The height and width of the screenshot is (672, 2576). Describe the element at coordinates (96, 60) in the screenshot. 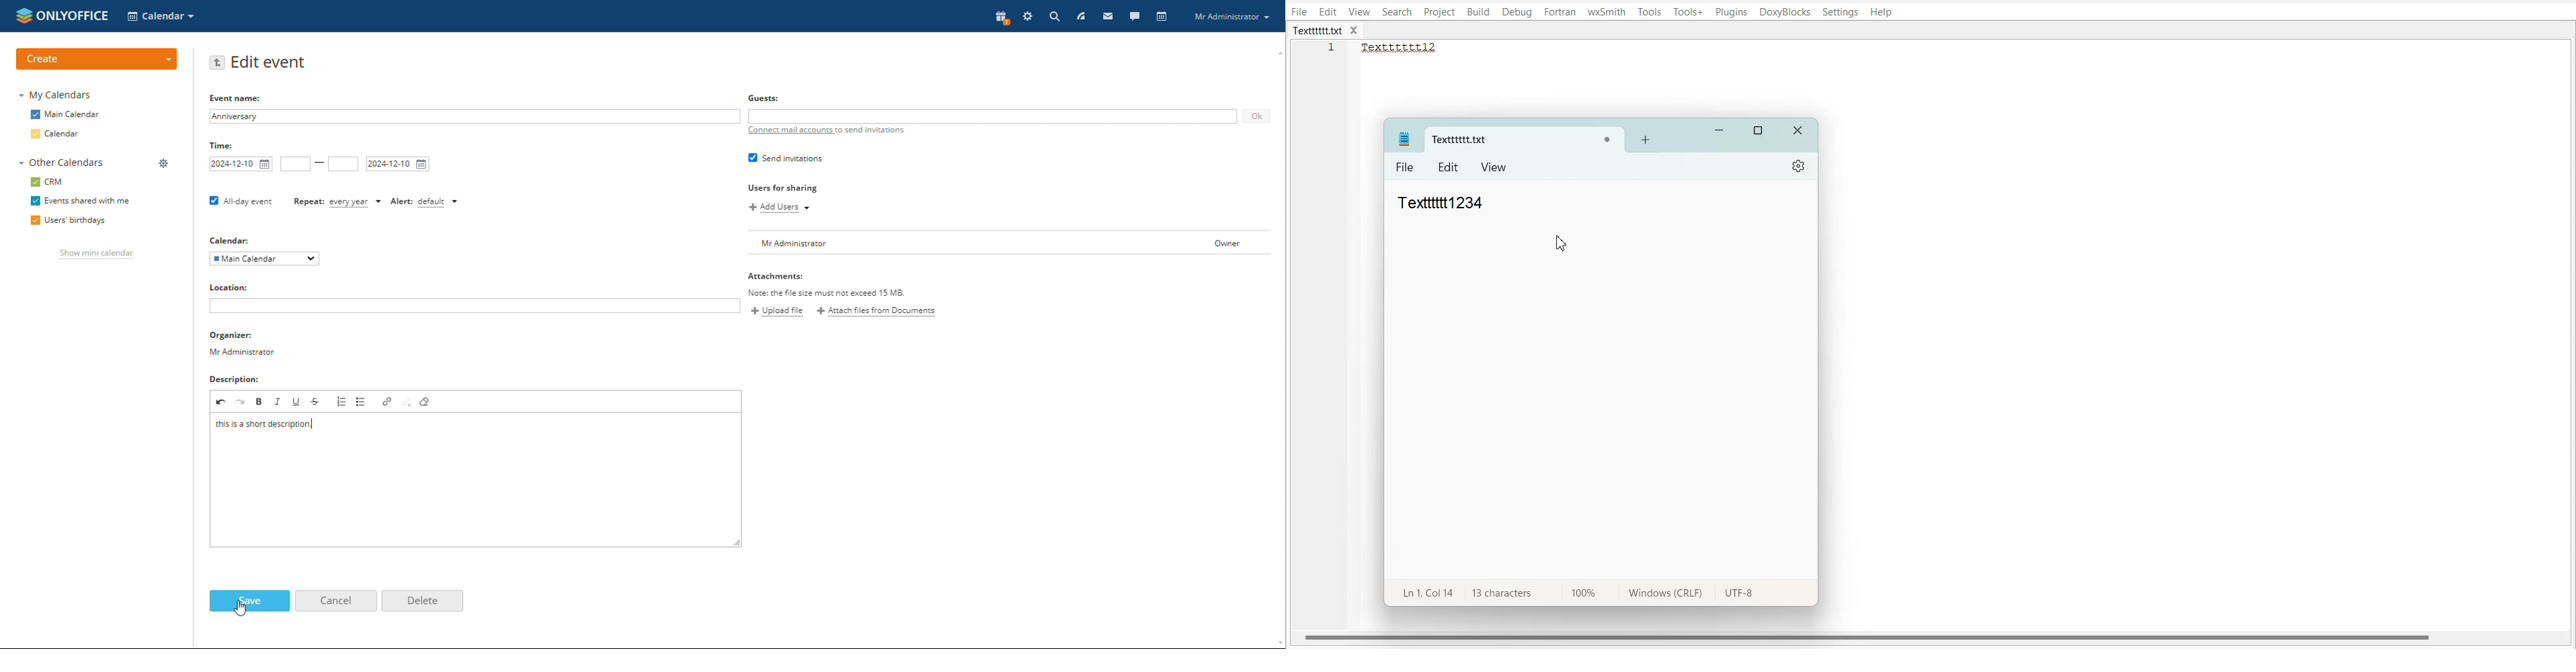

I see `create` at that location.